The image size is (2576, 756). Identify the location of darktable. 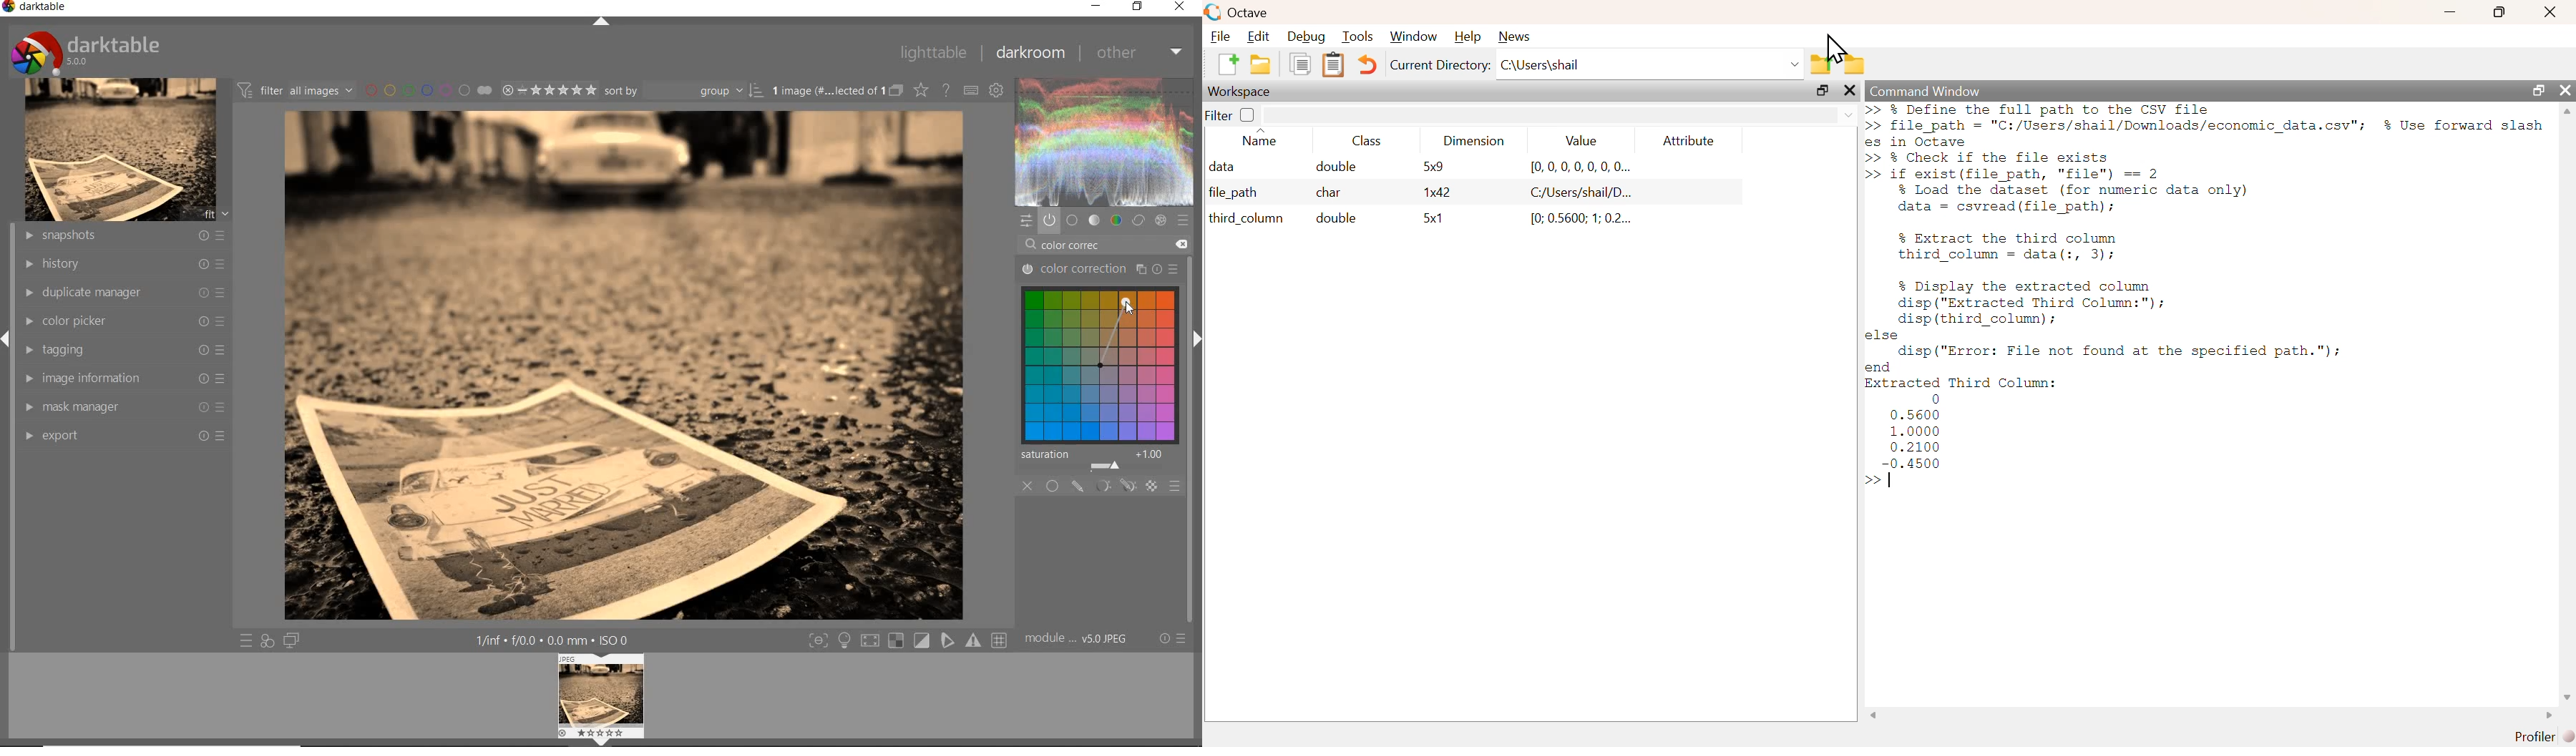
(87, 52).